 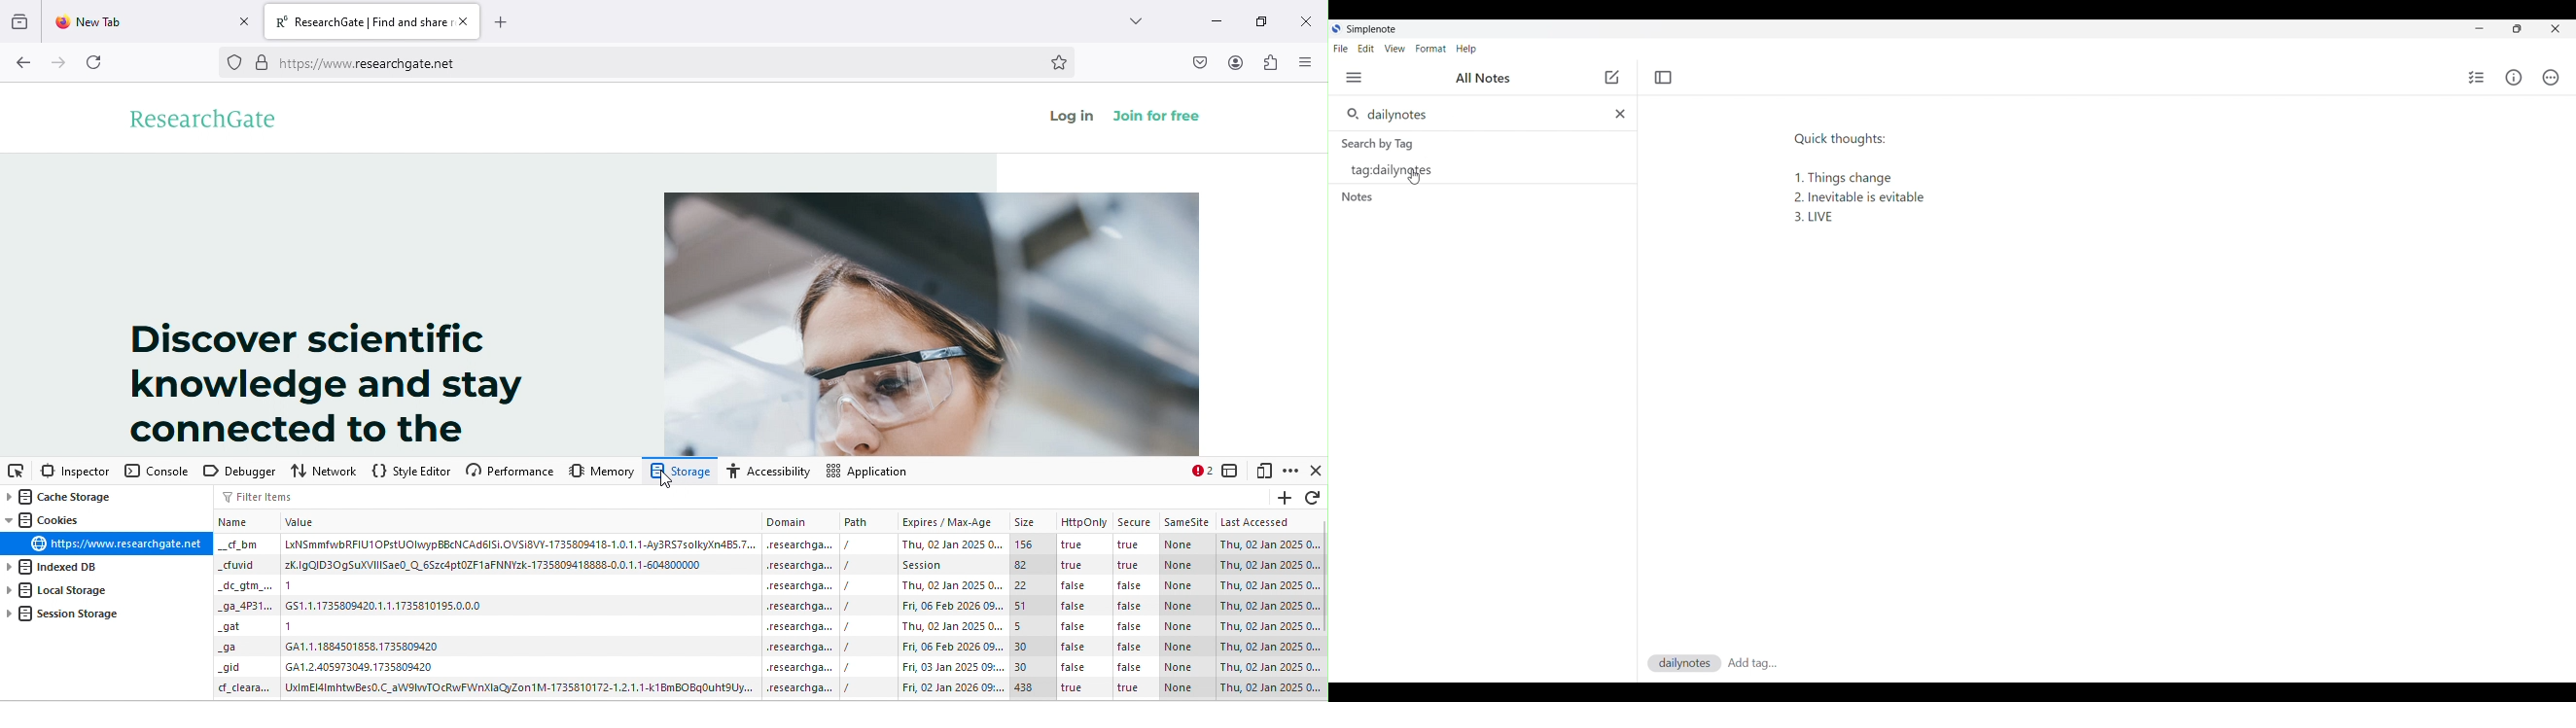 What do you see at coordinates (500, 23) in the screenshot?
I see `add` at bounding box center [500, 23].